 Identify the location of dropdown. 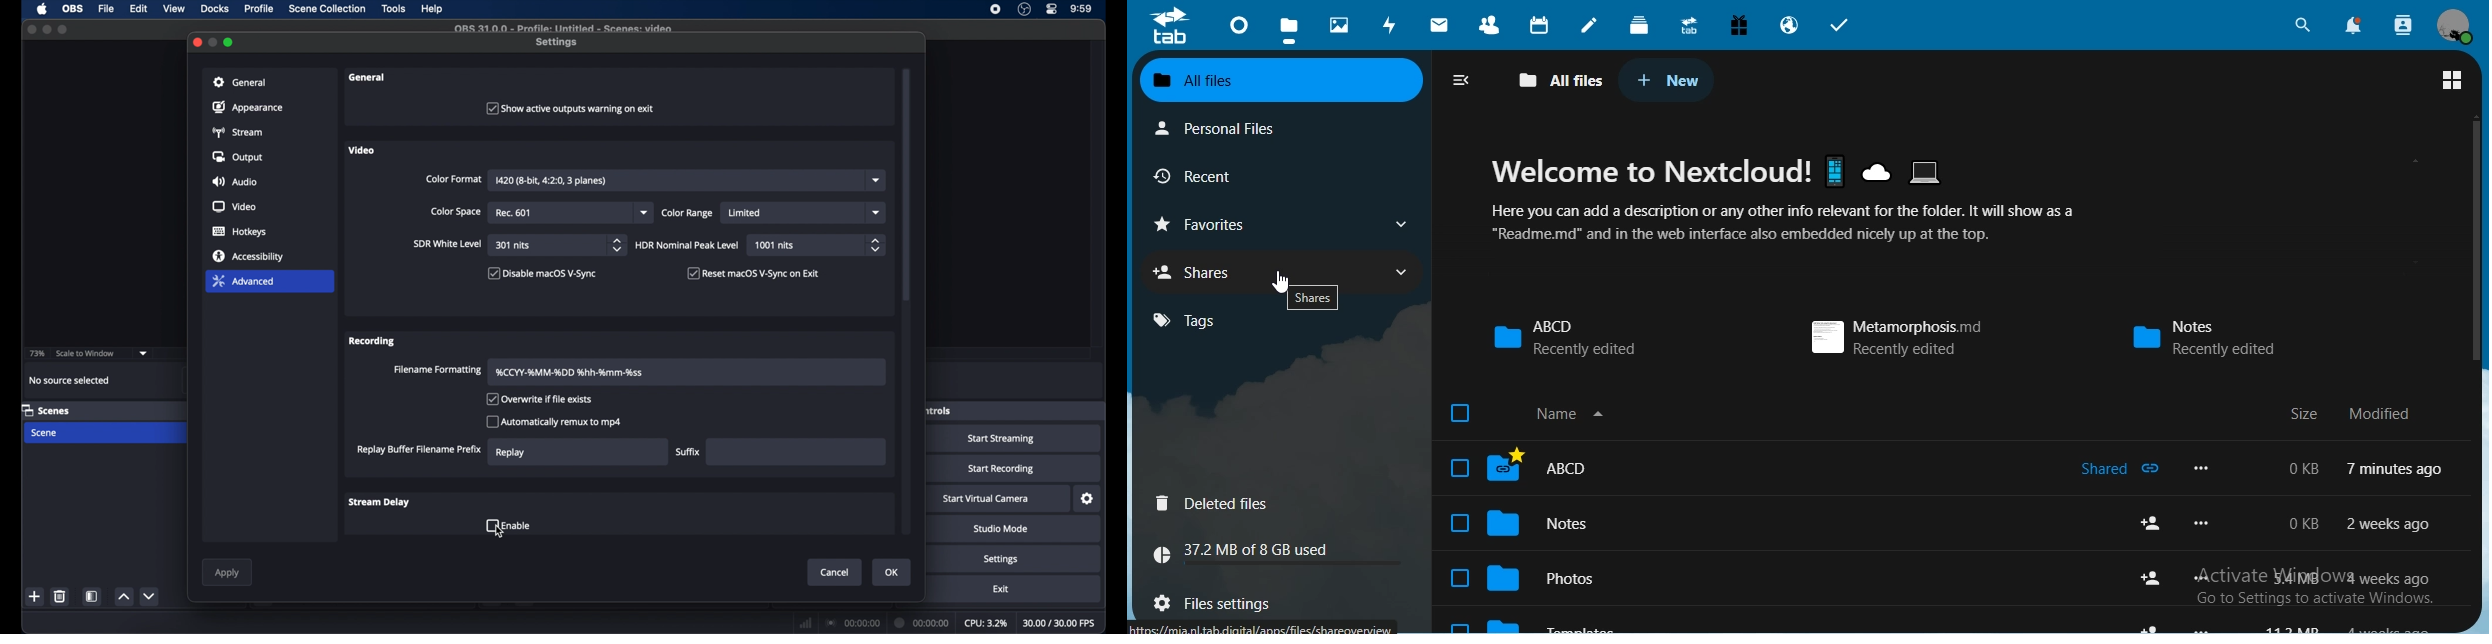
(645, 212).